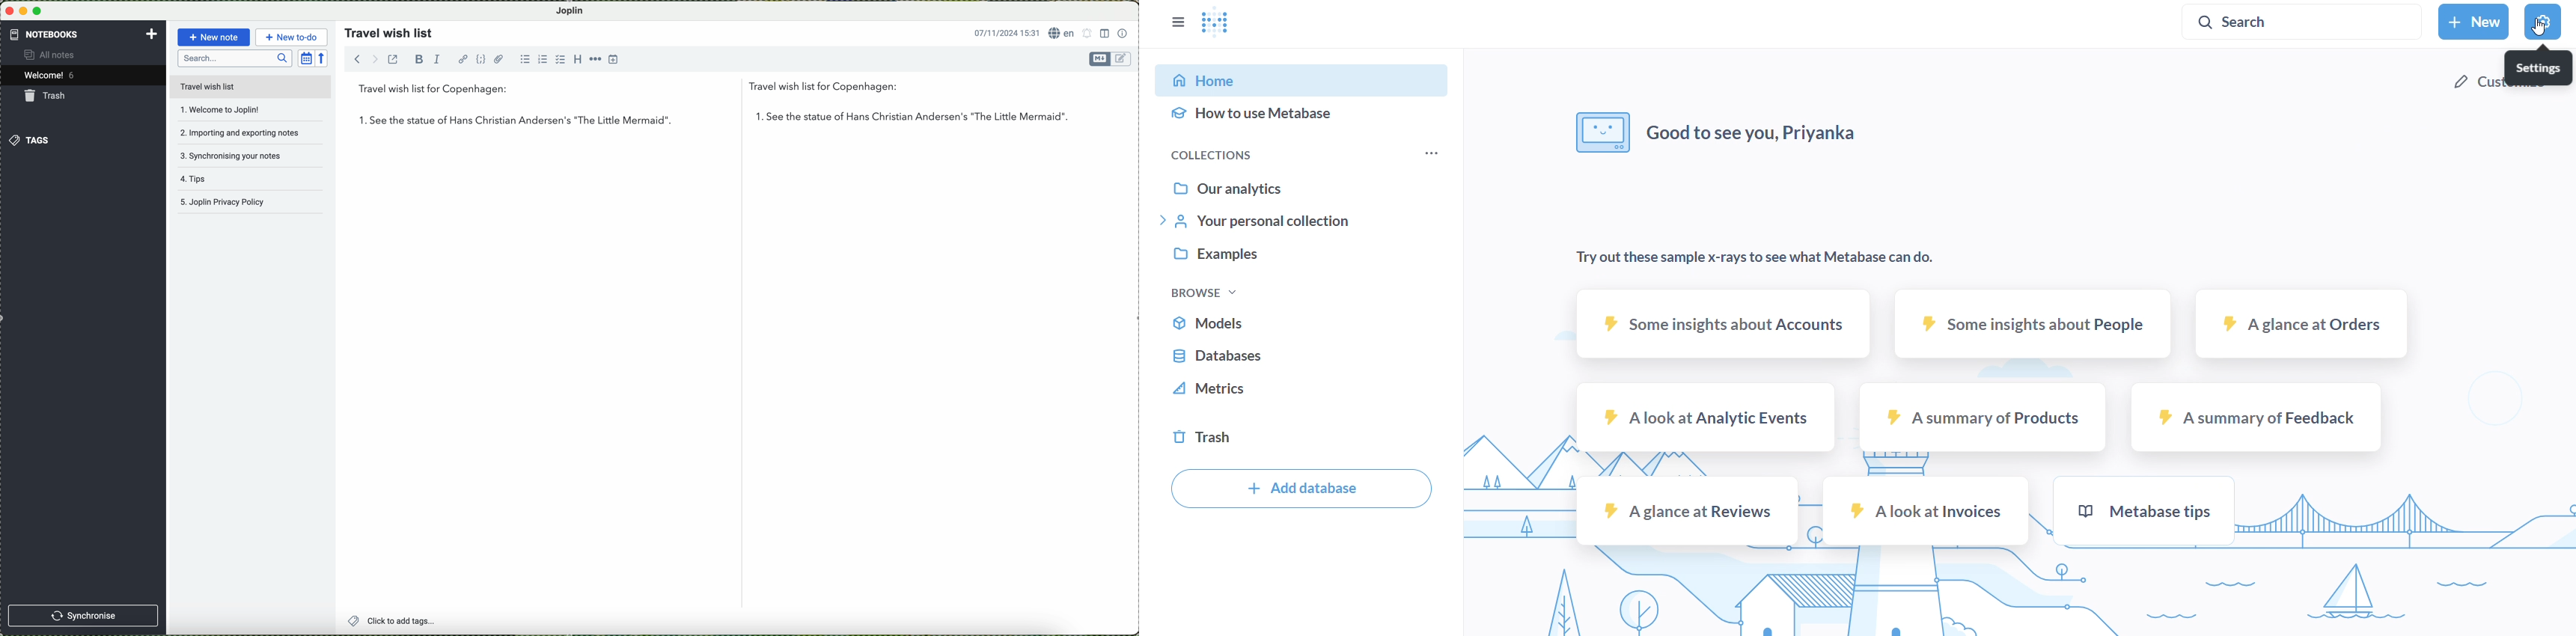 This screenshot has height=644, width=2576. What do you see at coordinates (1104, 34) in the screenshot?
I see `toggle editor layout` at bounding box center [1104, 34].